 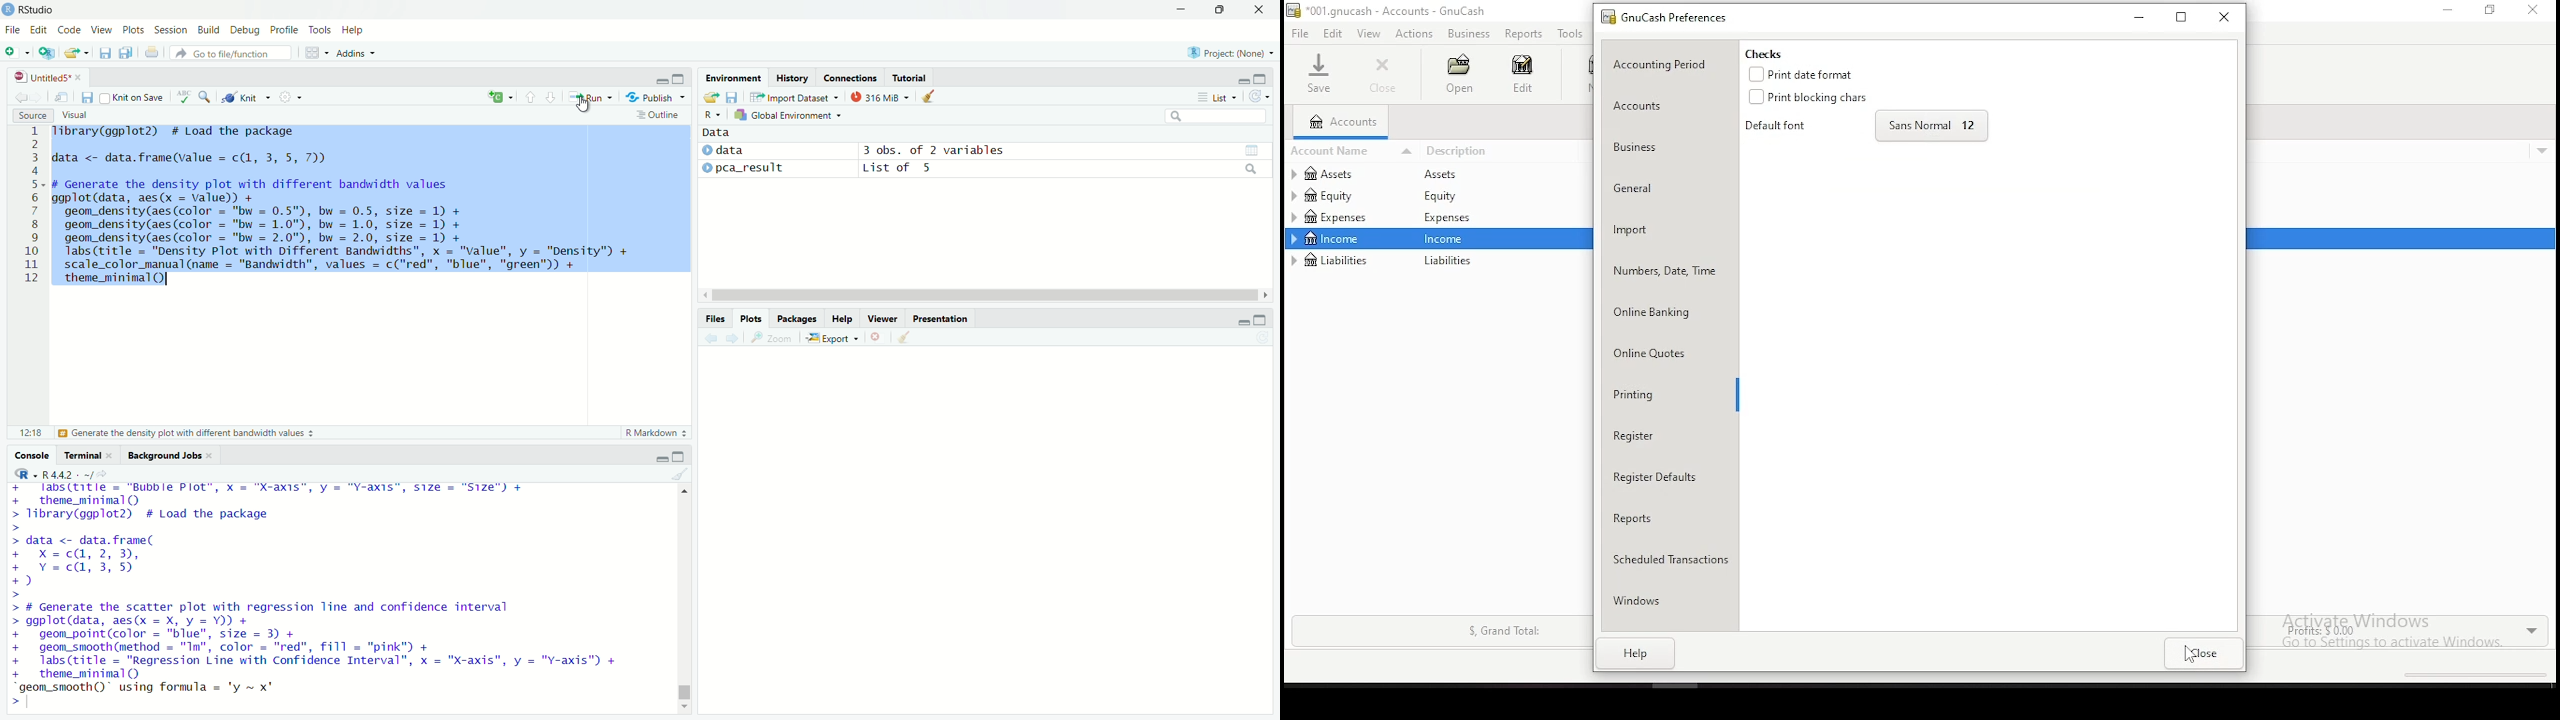 I want to click on Background Jobs, so click(x=164, y=456).